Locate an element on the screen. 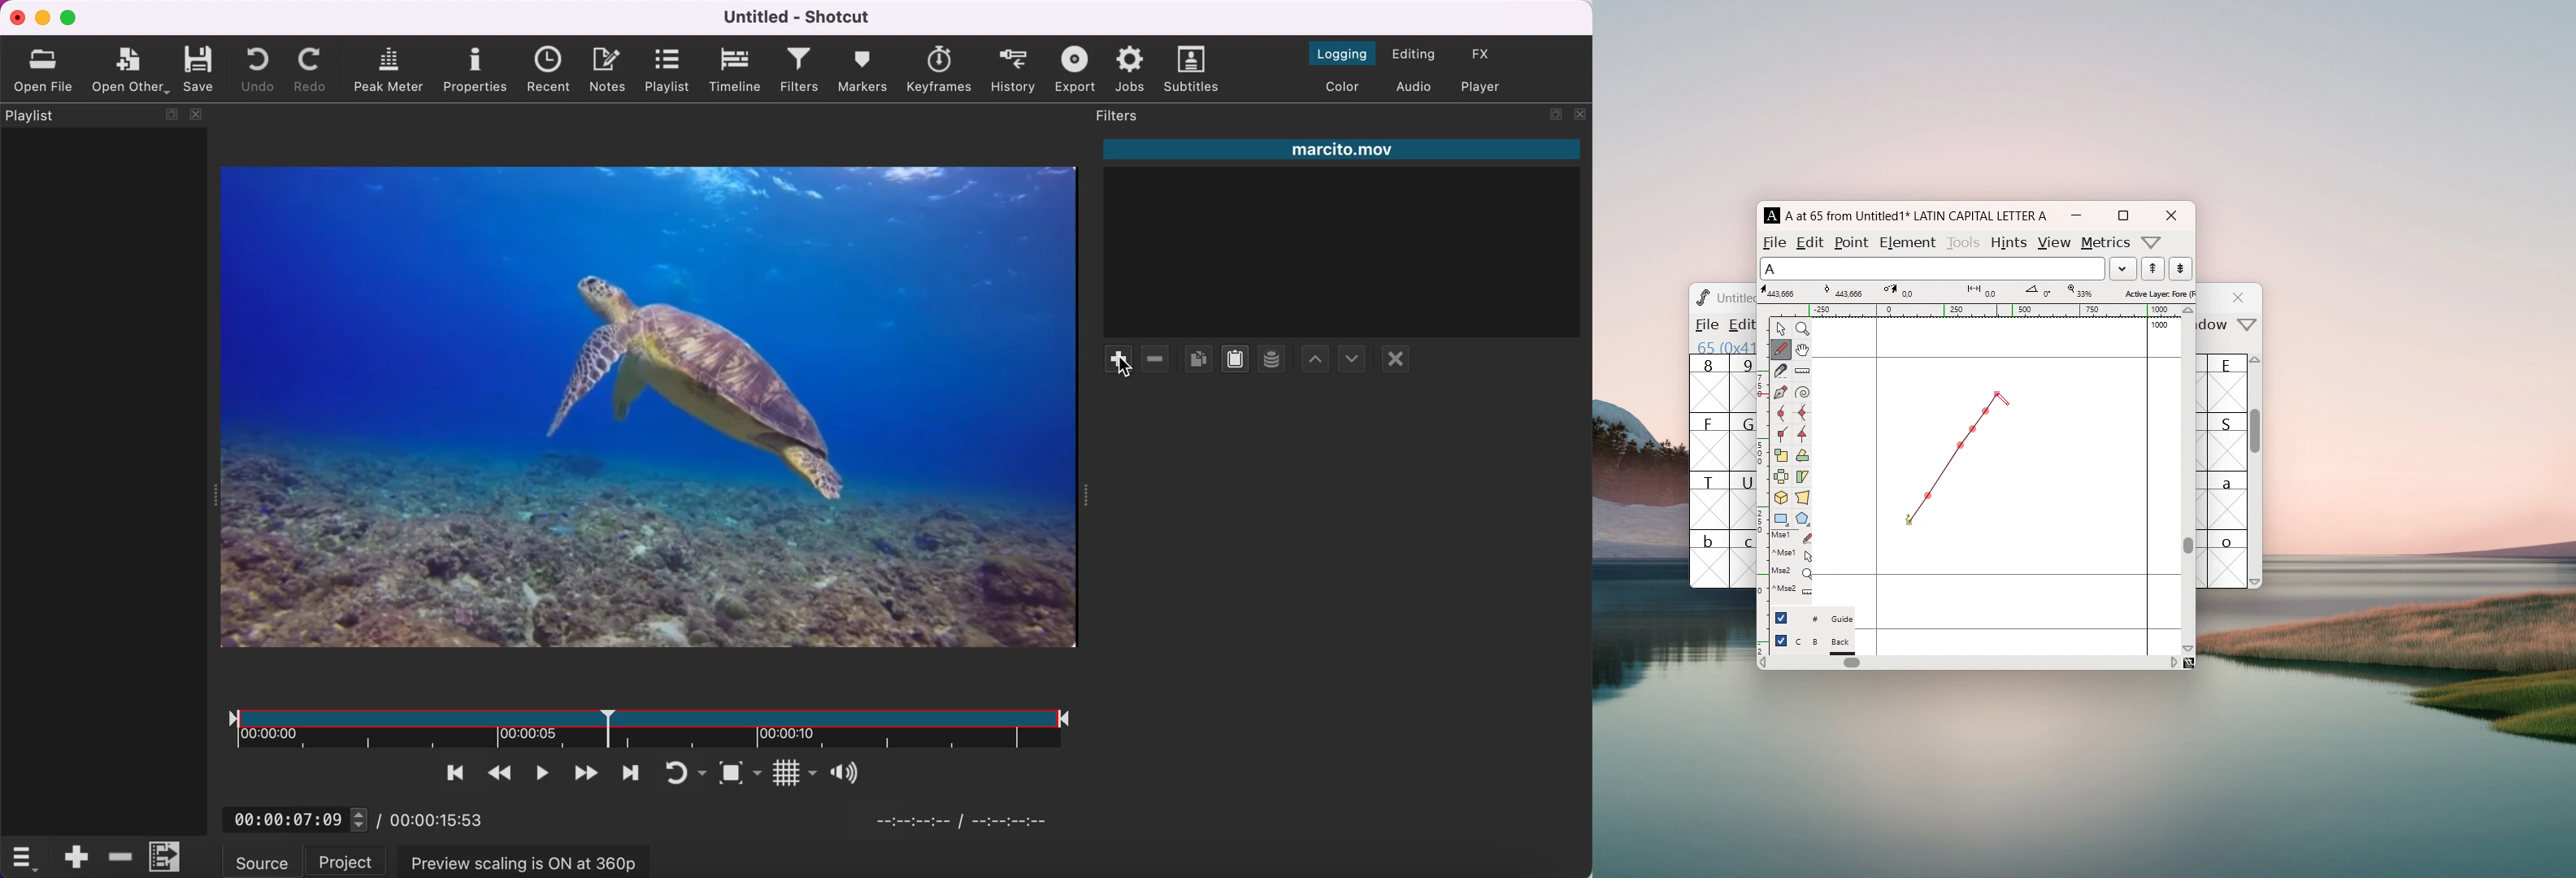 Image resolution: width=2576 pixels, height=896 pixels. T is located at coordinates (1709, 500).